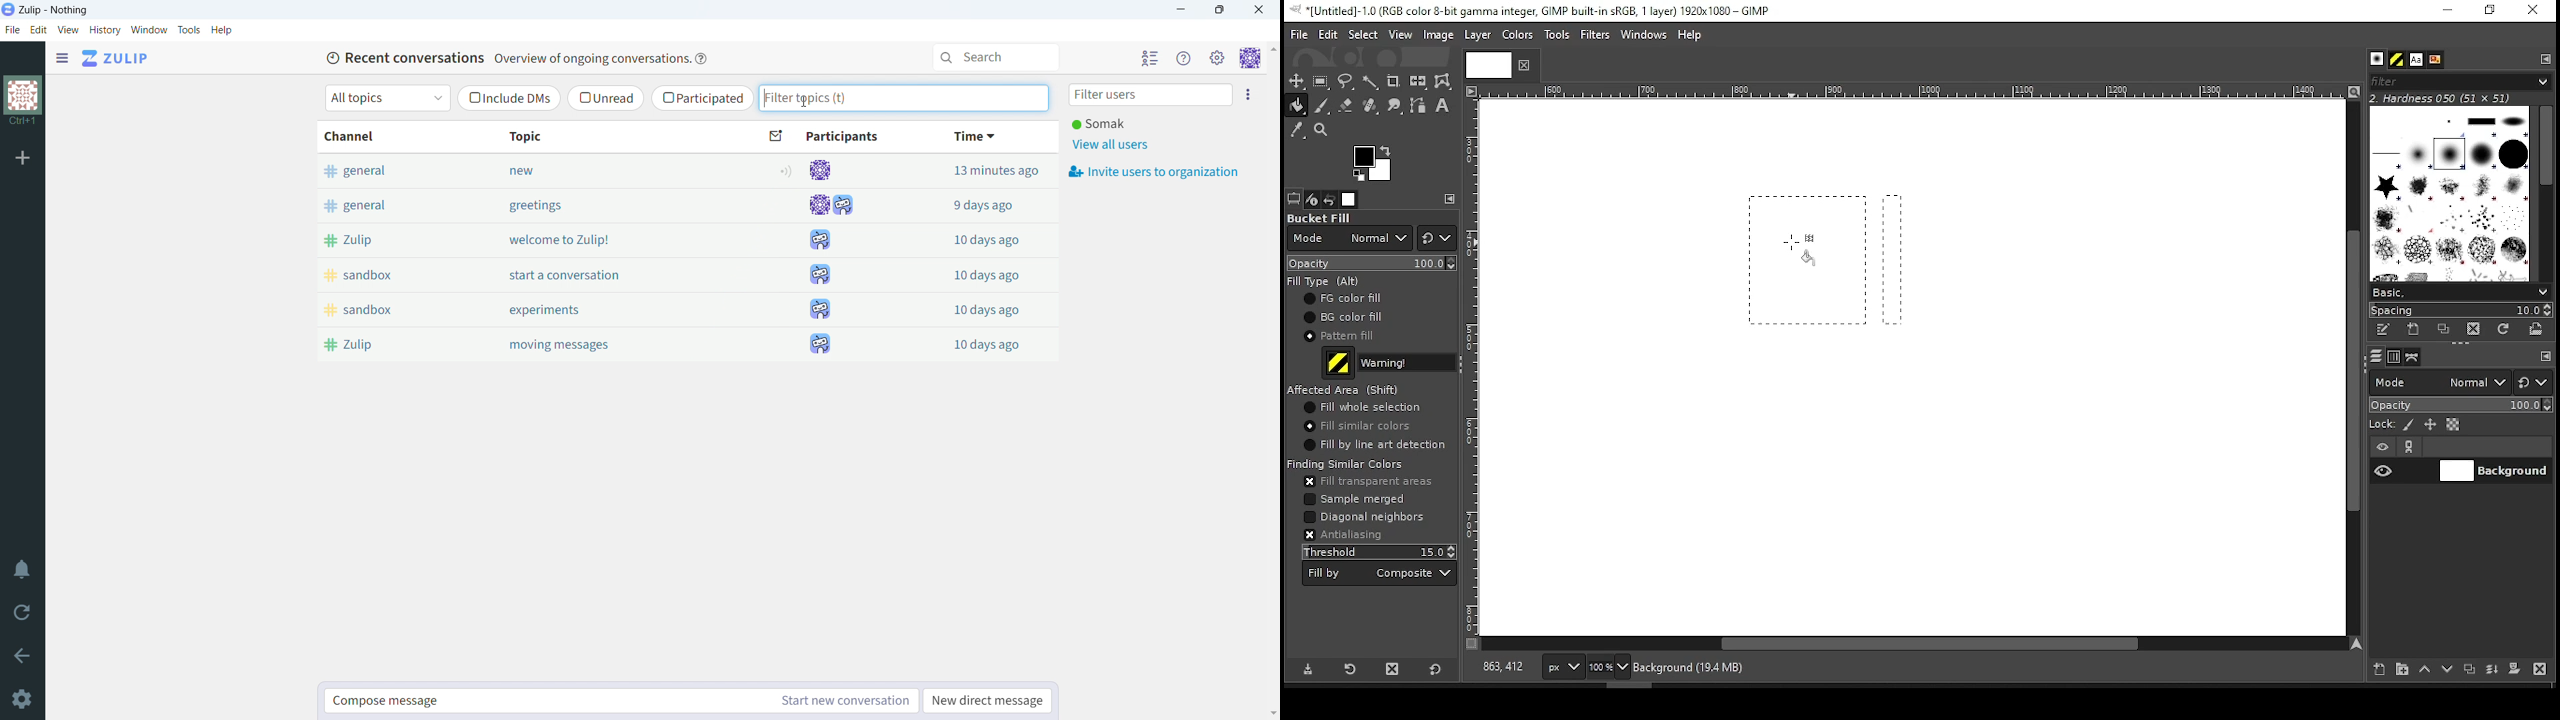 This screenshot has height=728, width=2576. Describe the element at coordinates (1418, 80) in the screenshot. I see `flip tool` at that location.